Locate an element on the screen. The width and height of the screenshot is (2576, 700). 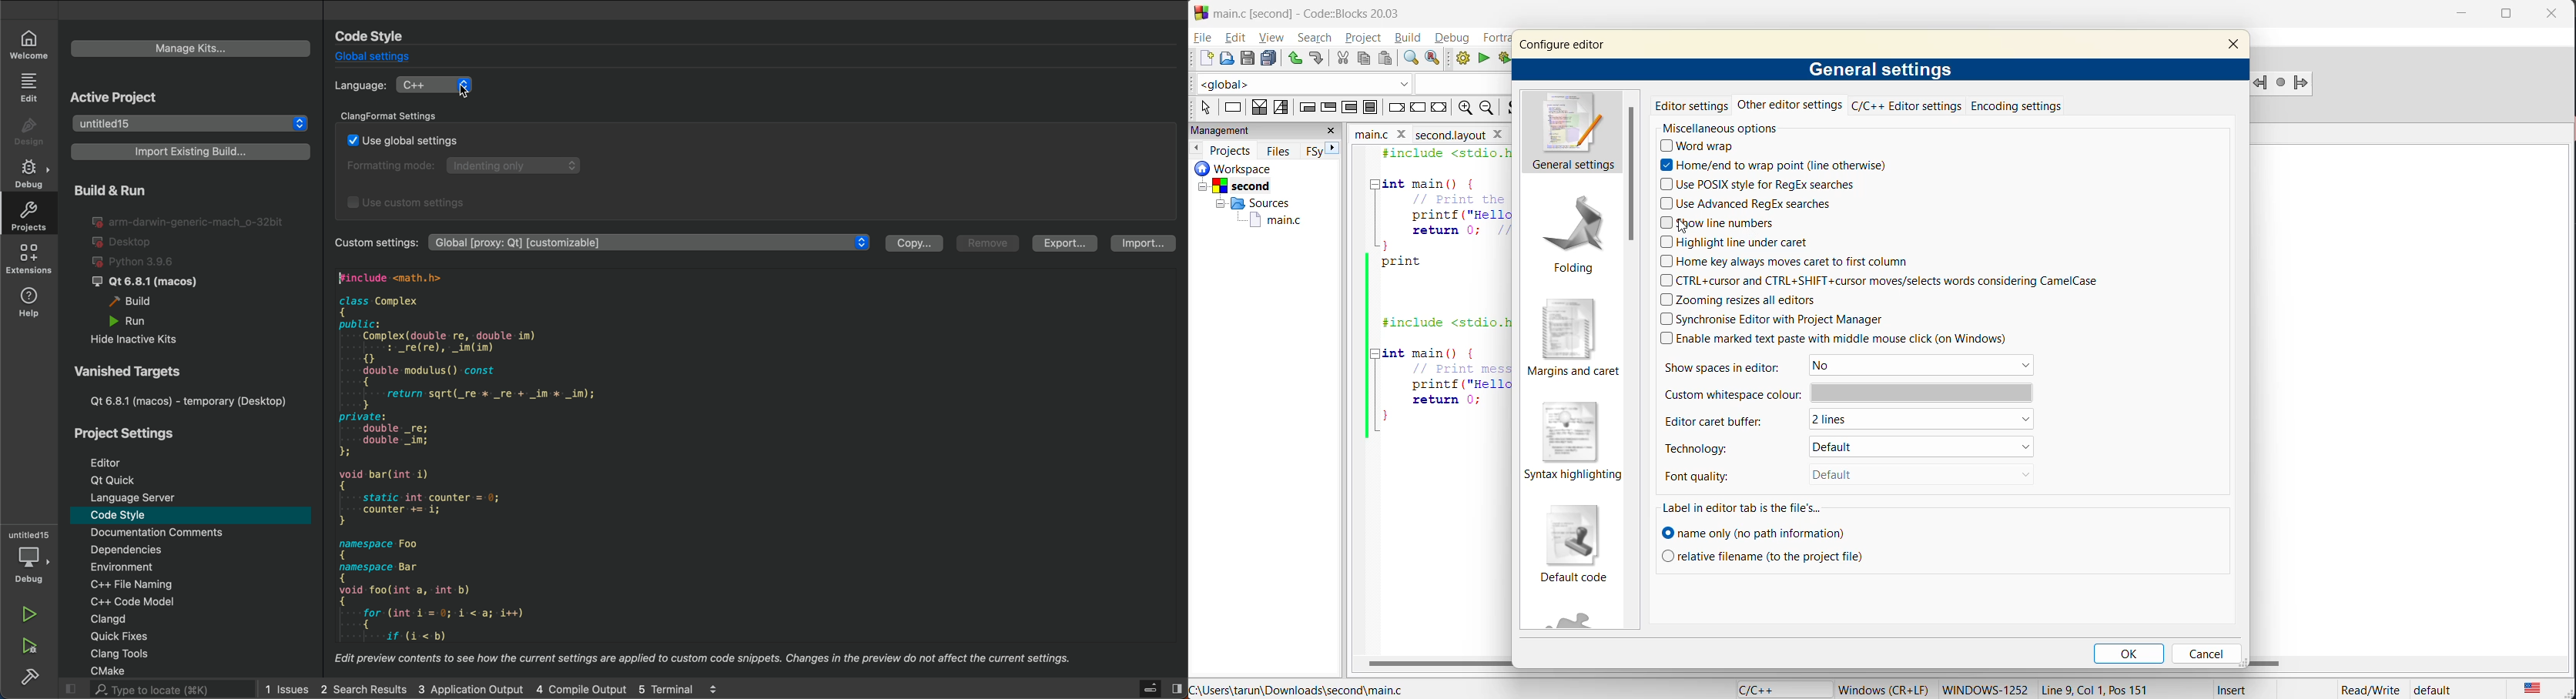
close is located at coordinates (2237, 48).